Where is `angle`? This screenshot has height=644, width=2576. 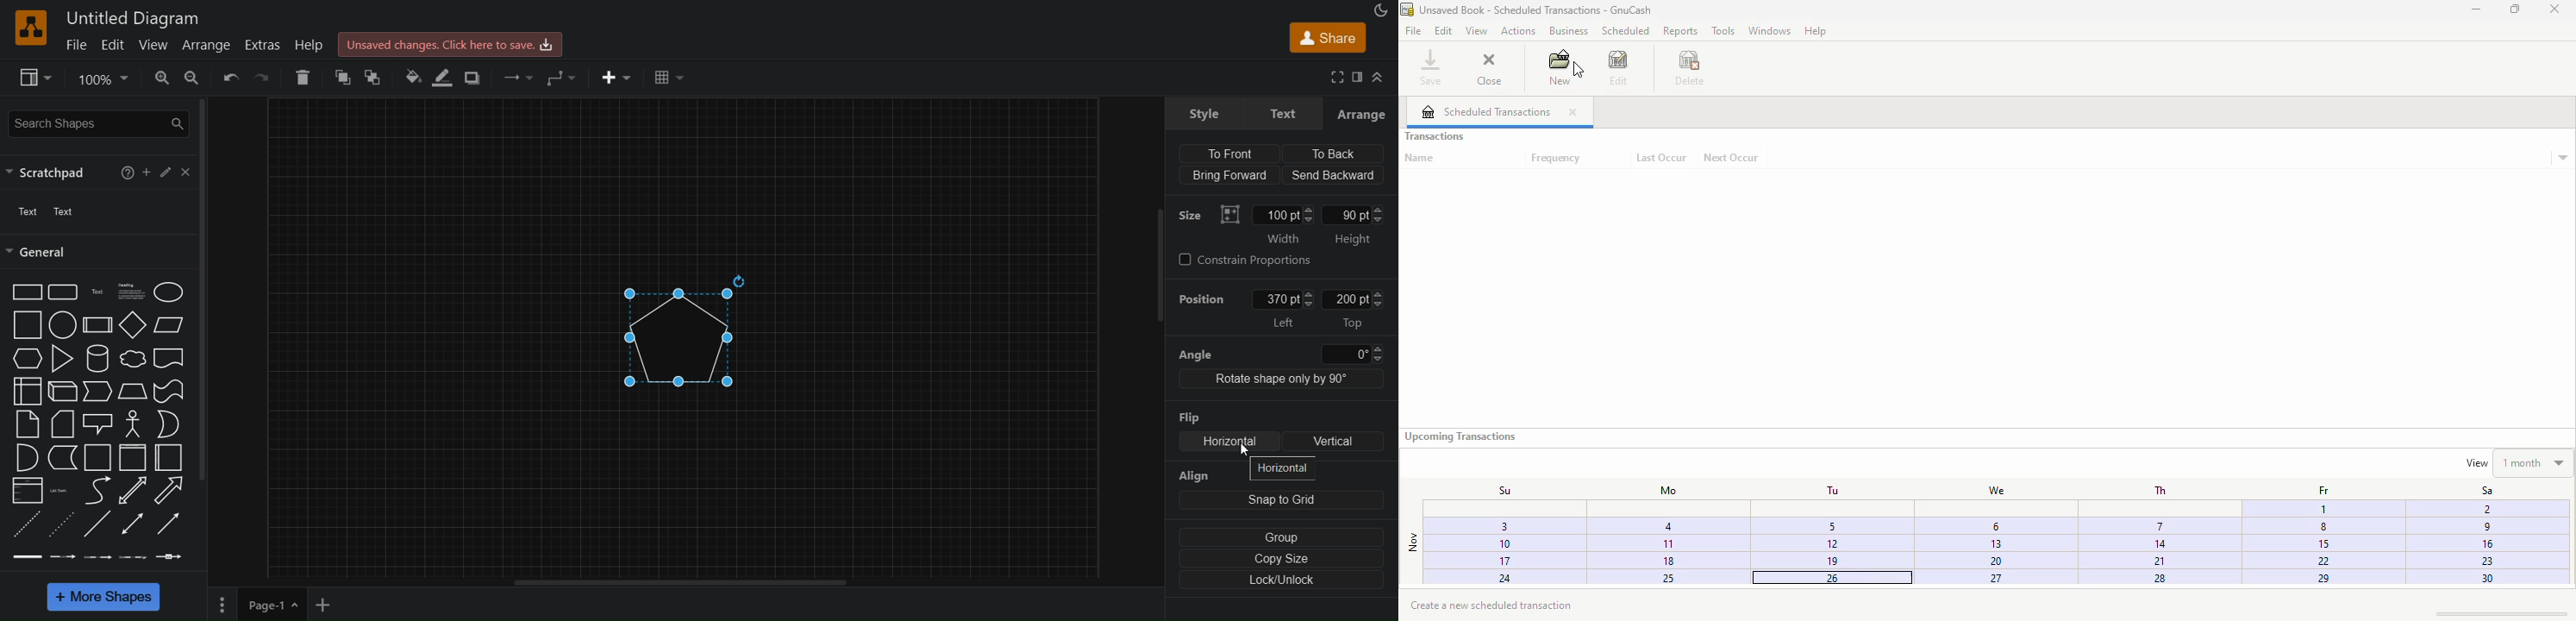
angle is located at coordinates (1196, 356).